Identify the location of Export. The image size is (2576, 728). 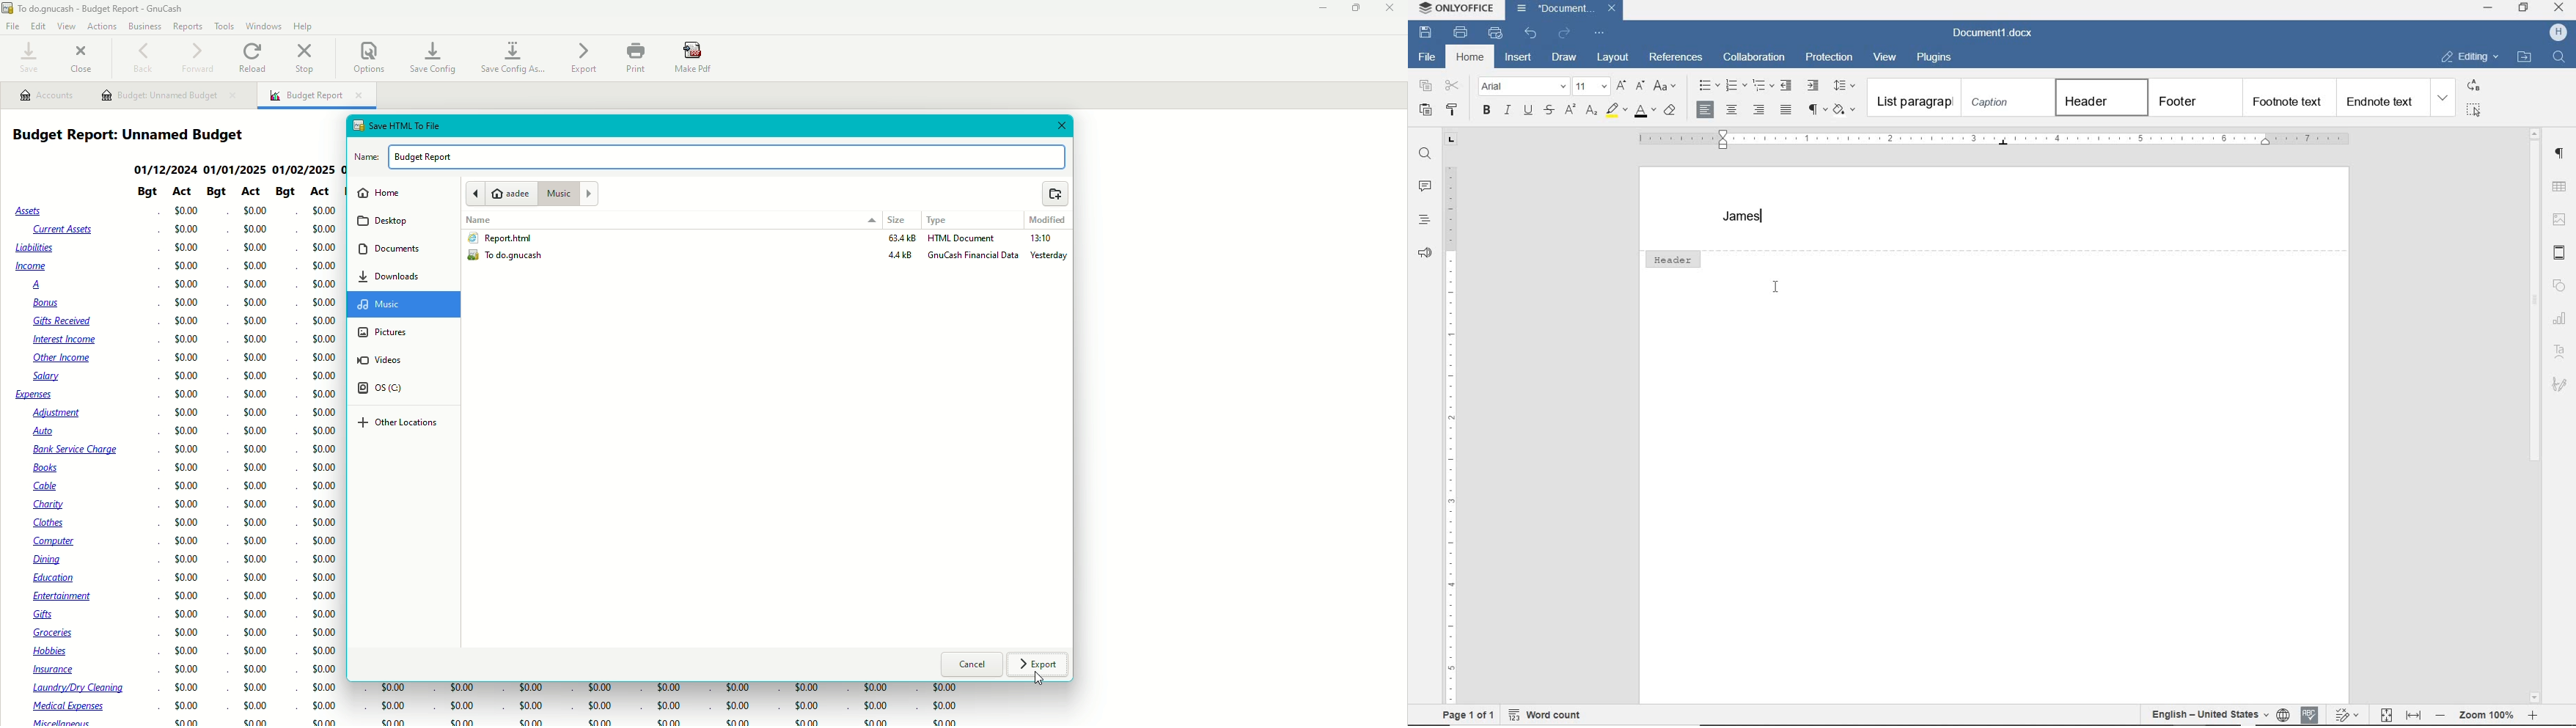
(1040, 666).